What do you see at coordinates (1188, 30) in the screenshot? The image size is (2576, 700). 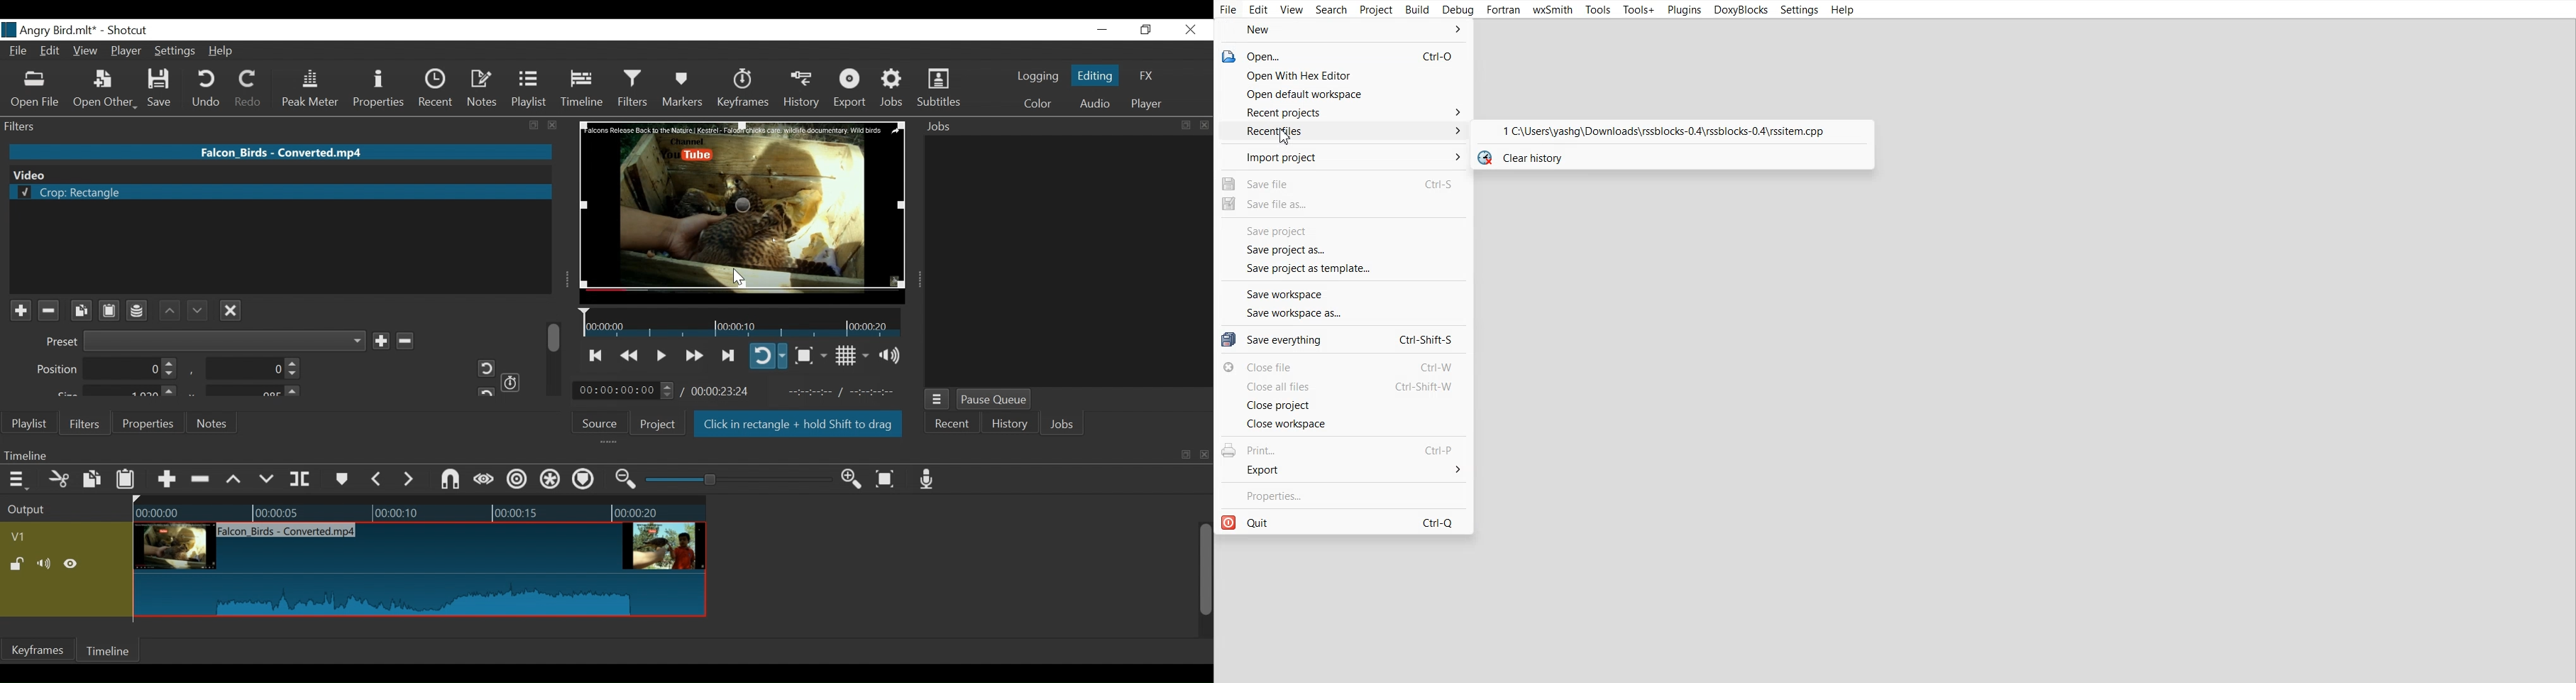 I see `Close` at bounding box center [1188, 30].